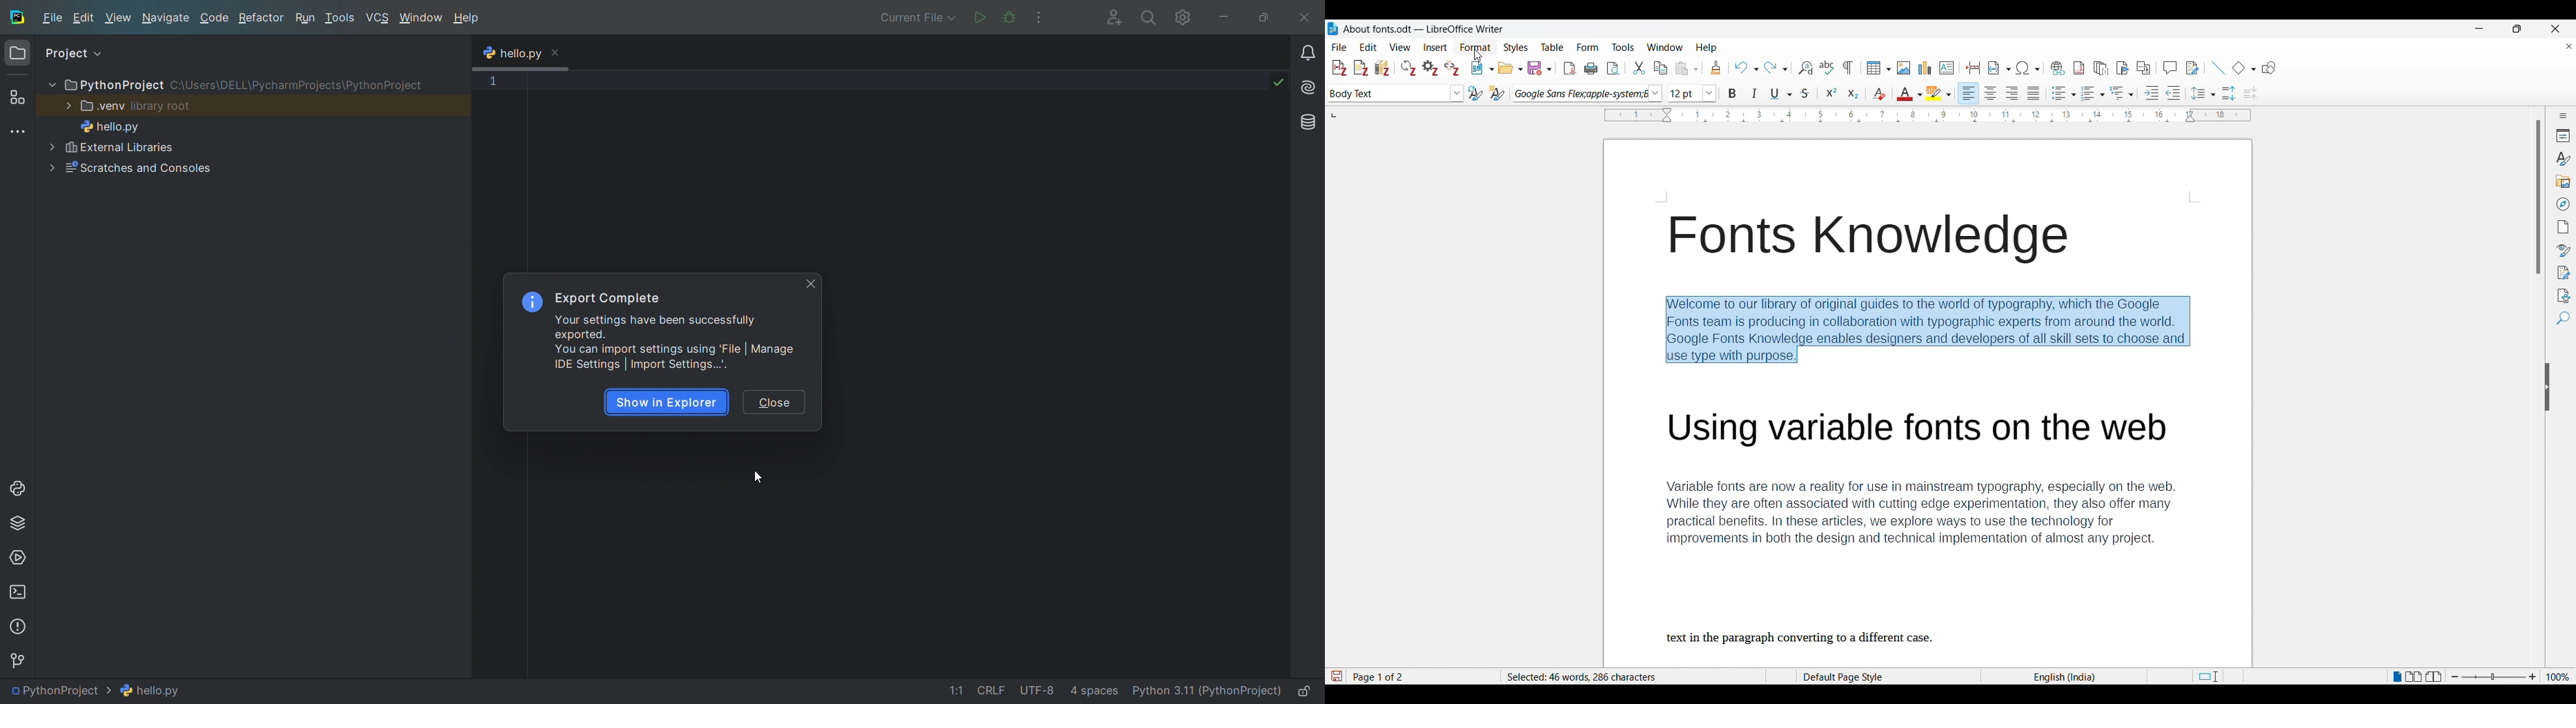  Describe the element at coordinates (233, 84) in the screenshot. I see `PythonProject along its path` at that location.